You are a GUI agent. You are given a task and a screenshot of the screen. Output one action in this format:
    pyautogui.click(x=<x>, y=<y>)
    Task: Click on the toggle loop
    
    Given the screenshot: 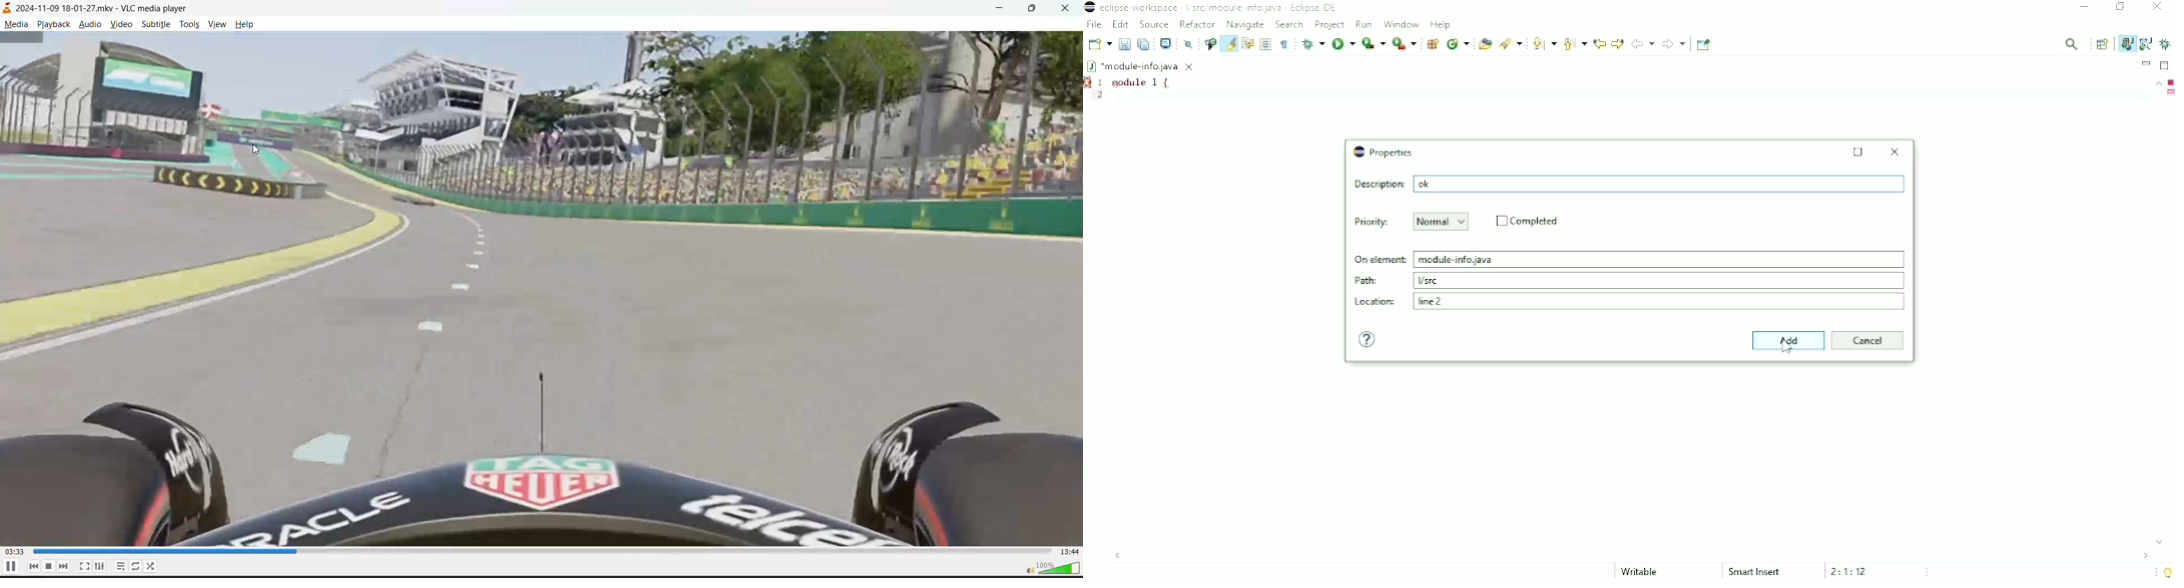 What is the action you would take?
    pyautogui.click(x=138, y=568)
    